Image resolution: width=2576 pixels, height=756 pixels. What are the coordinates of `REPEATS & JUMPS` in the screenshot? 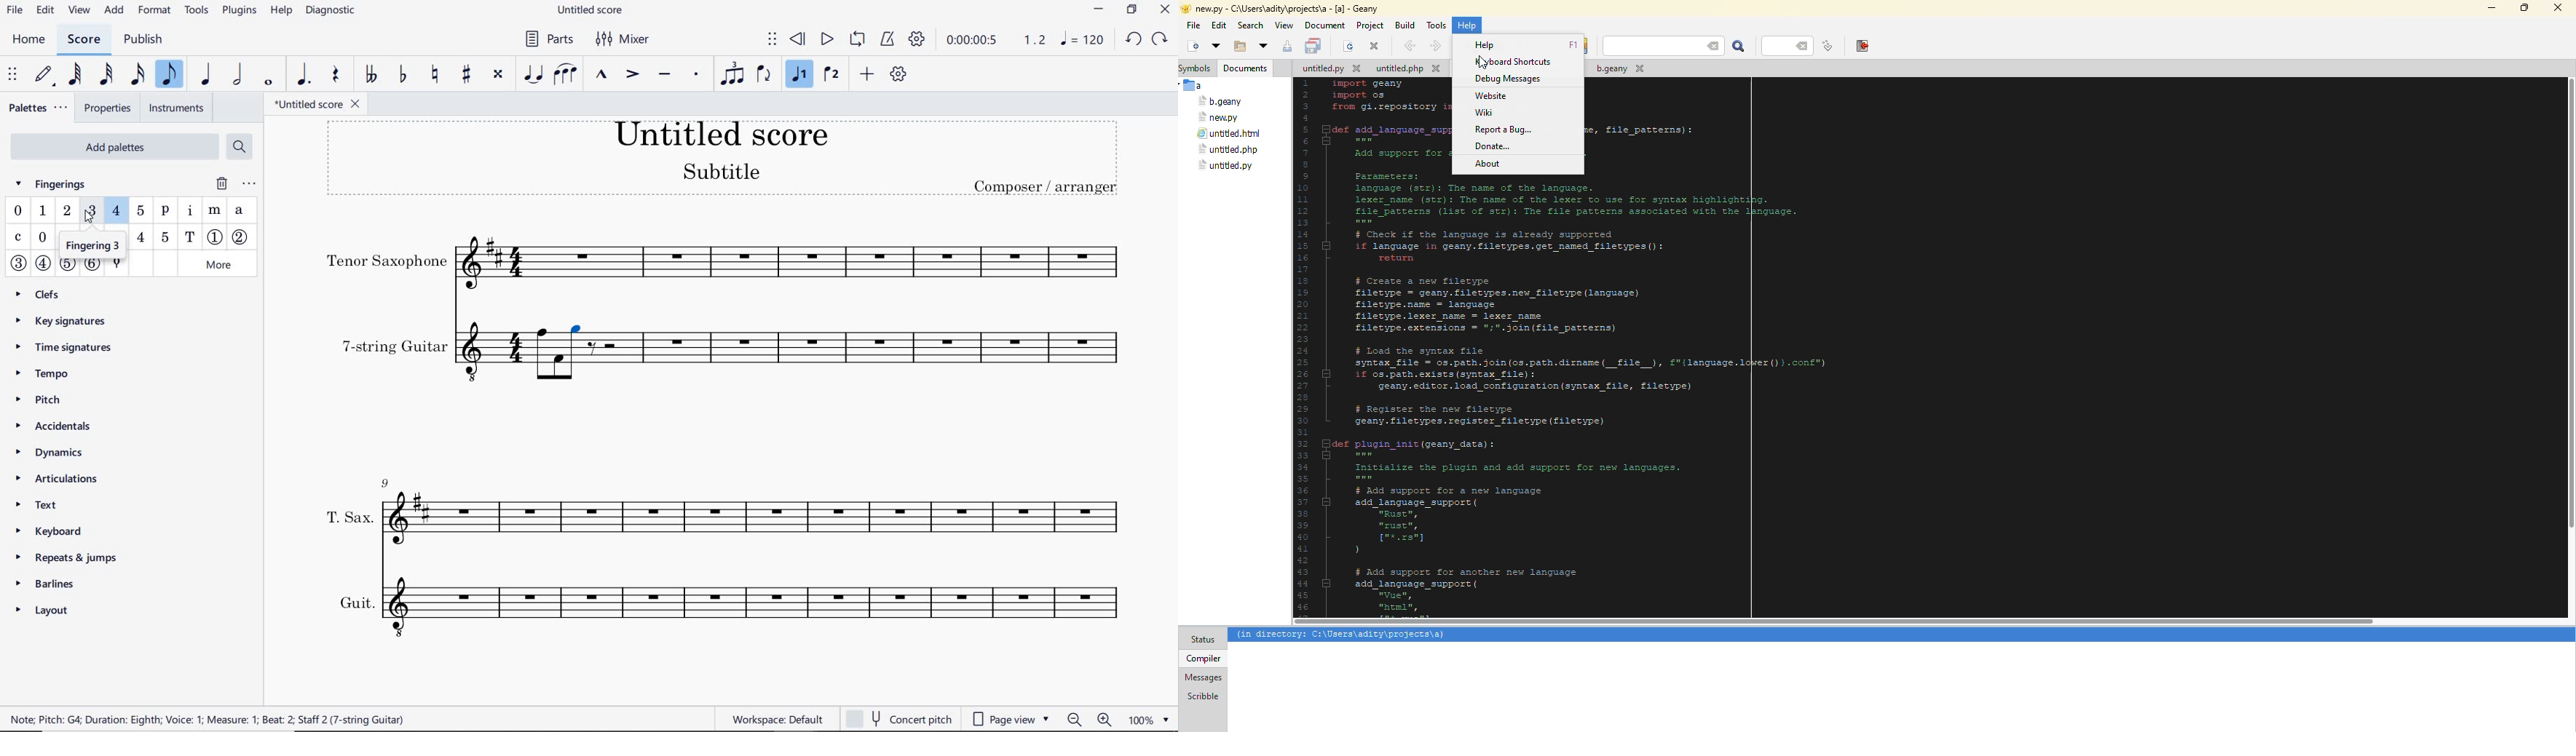 It's located at (64, 557).